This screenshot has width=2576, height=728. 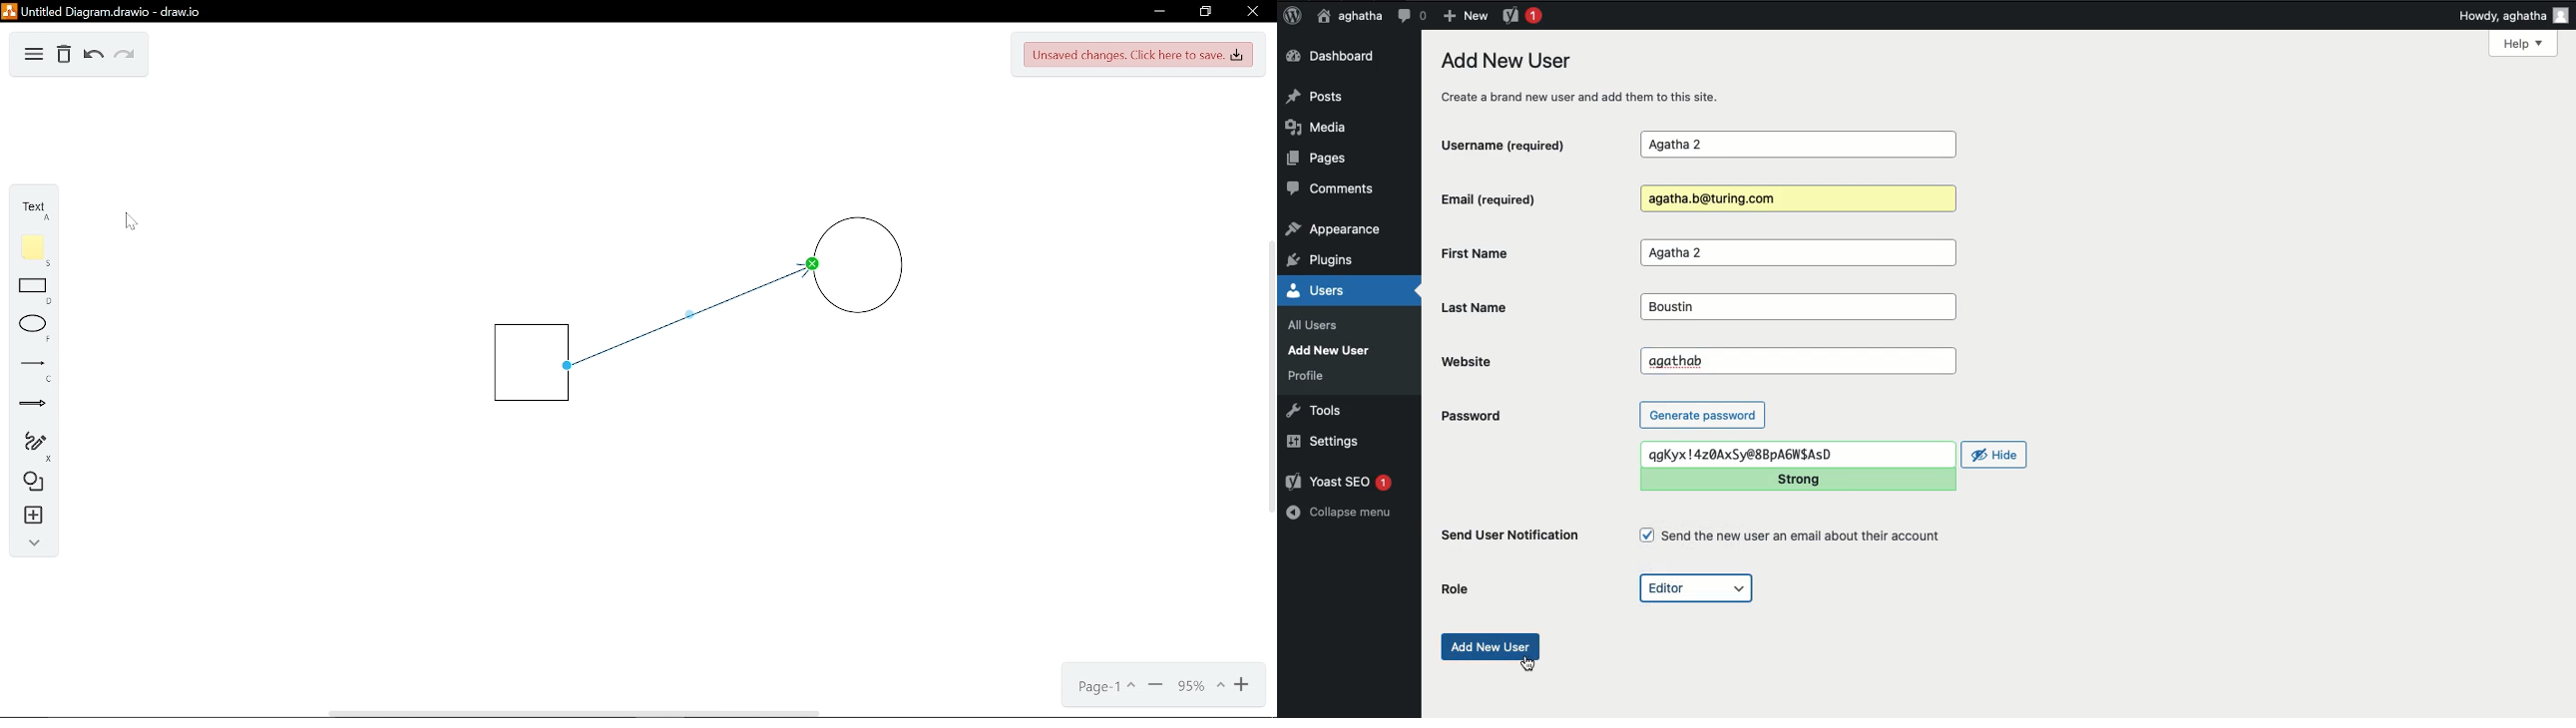 What do you see at coordinates (1318, 326) in the screenshot?
I see `all users` at bounding box center [1318, 326].